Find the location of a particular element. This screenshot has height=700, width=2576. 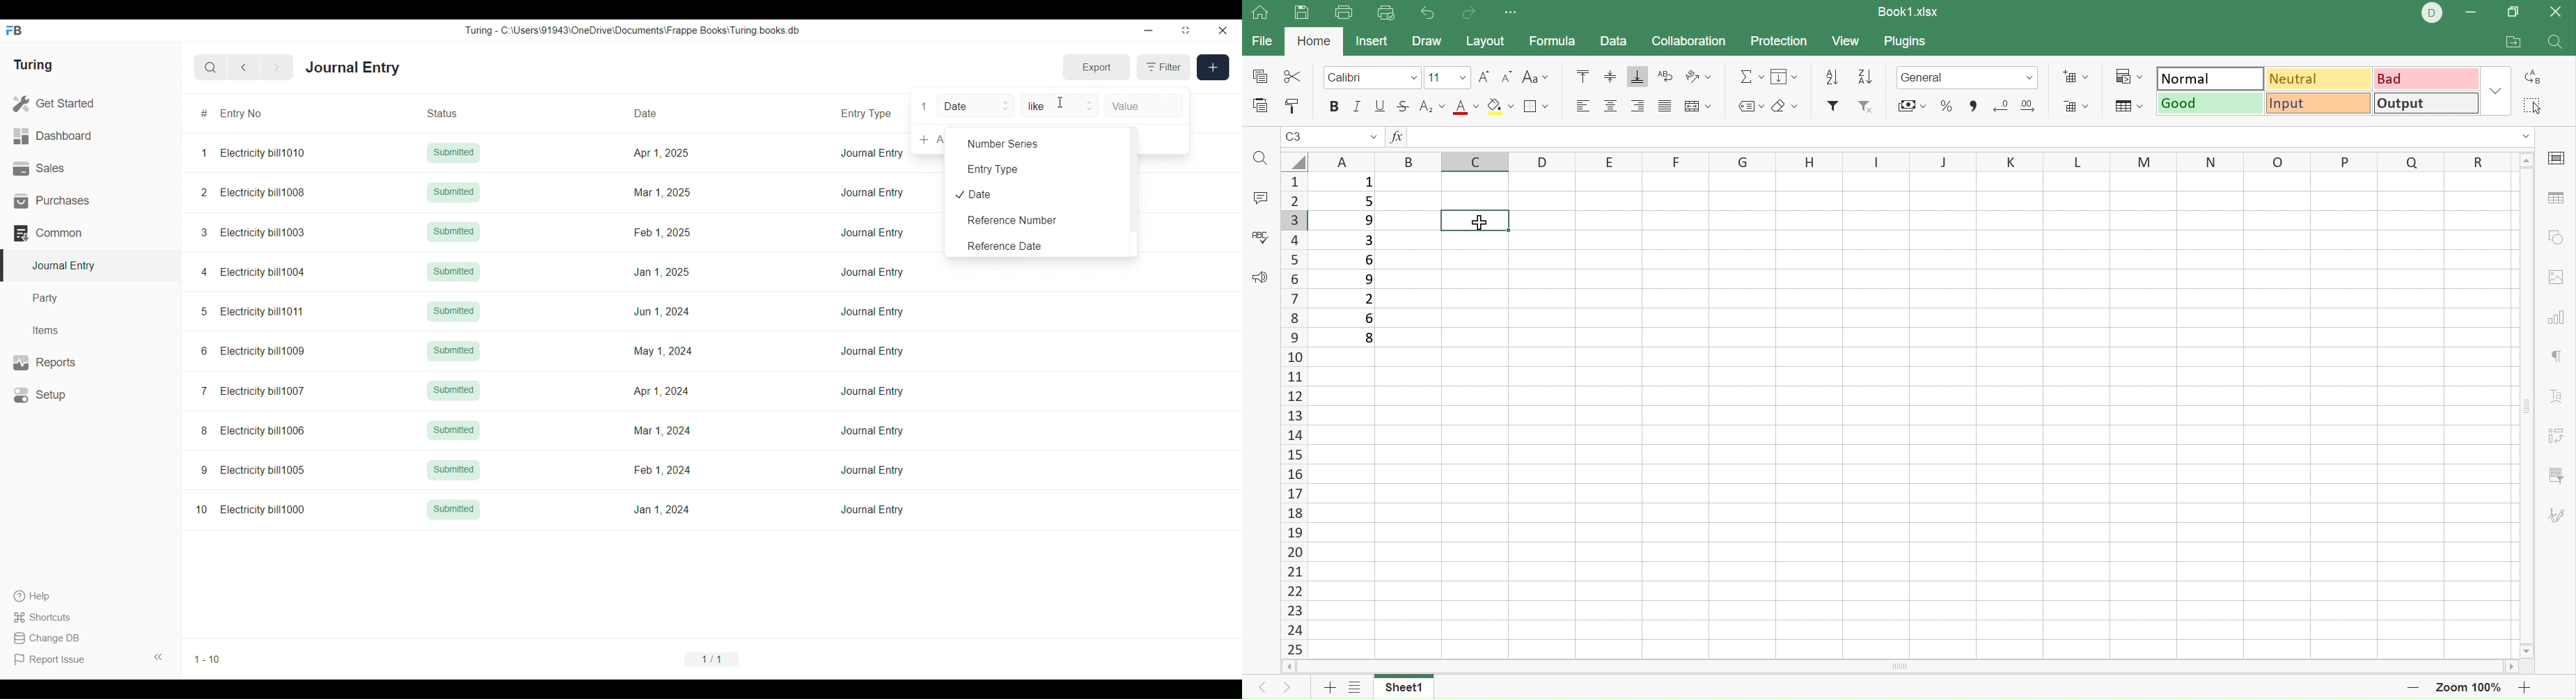

Journal Entry is located at coordinates (872, 311).